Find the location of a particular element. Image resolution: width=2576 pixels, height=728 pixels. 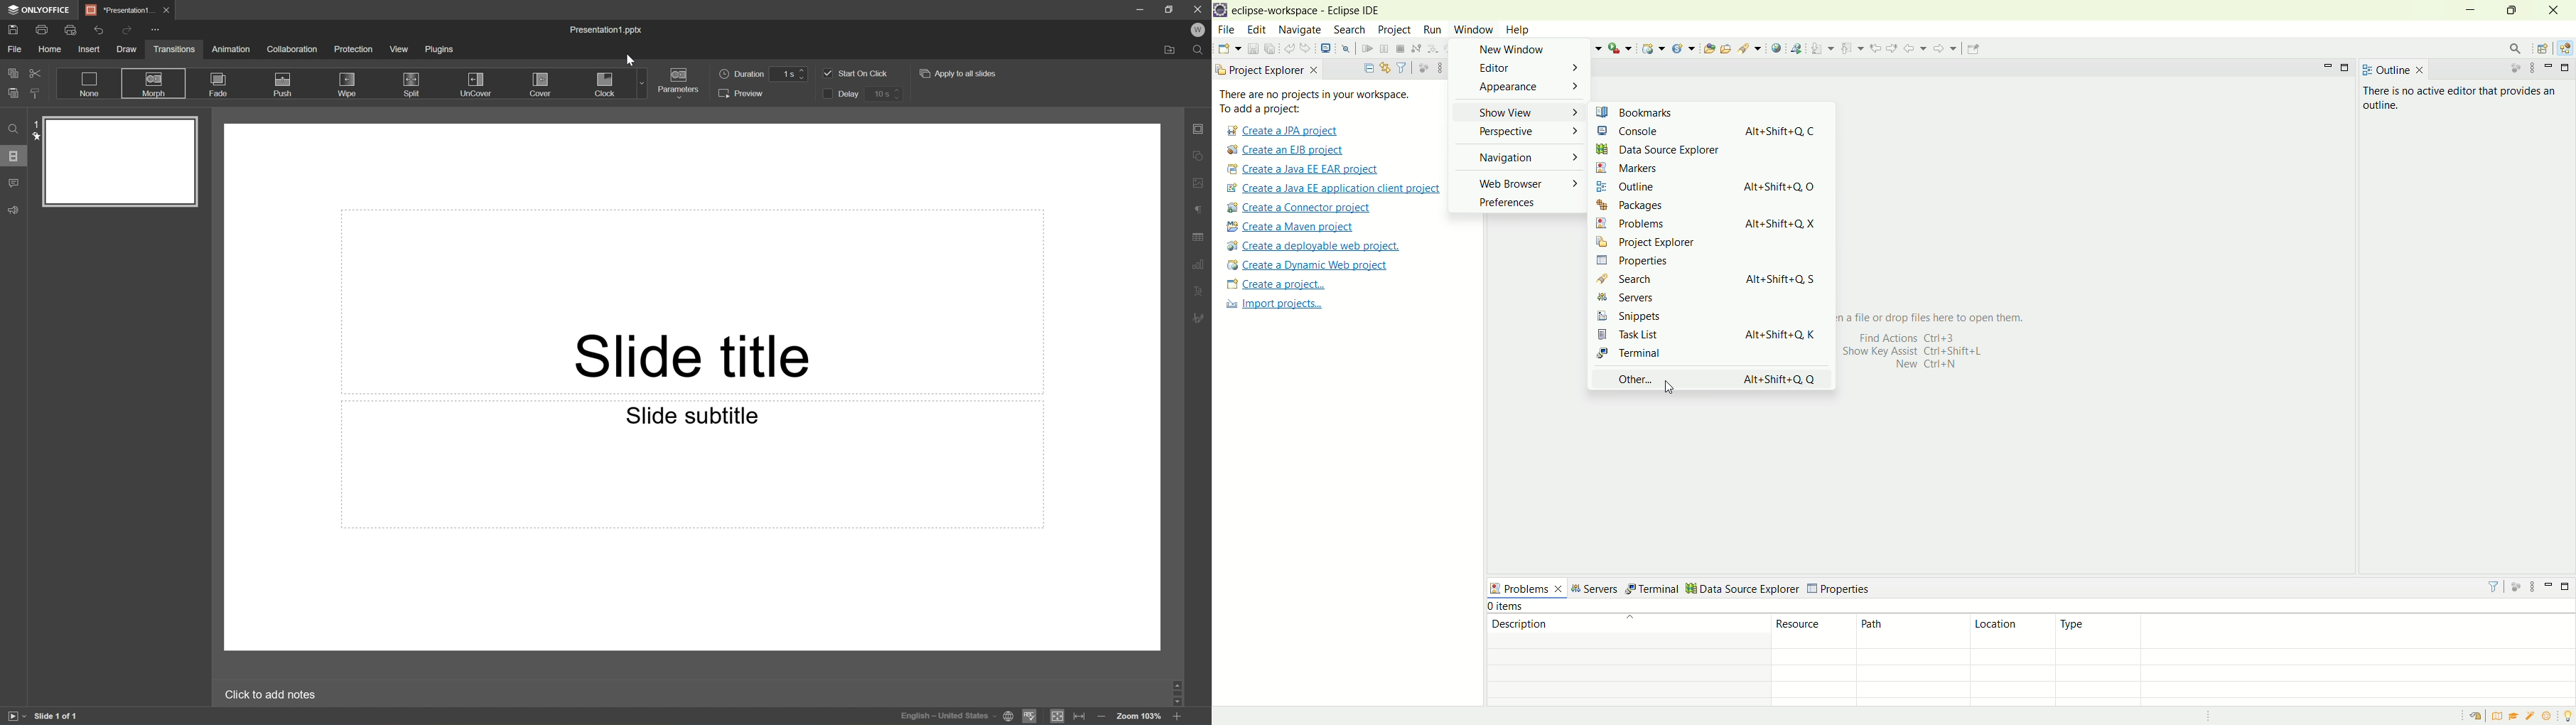

Slide settings is located at coordinates (1200, 130).